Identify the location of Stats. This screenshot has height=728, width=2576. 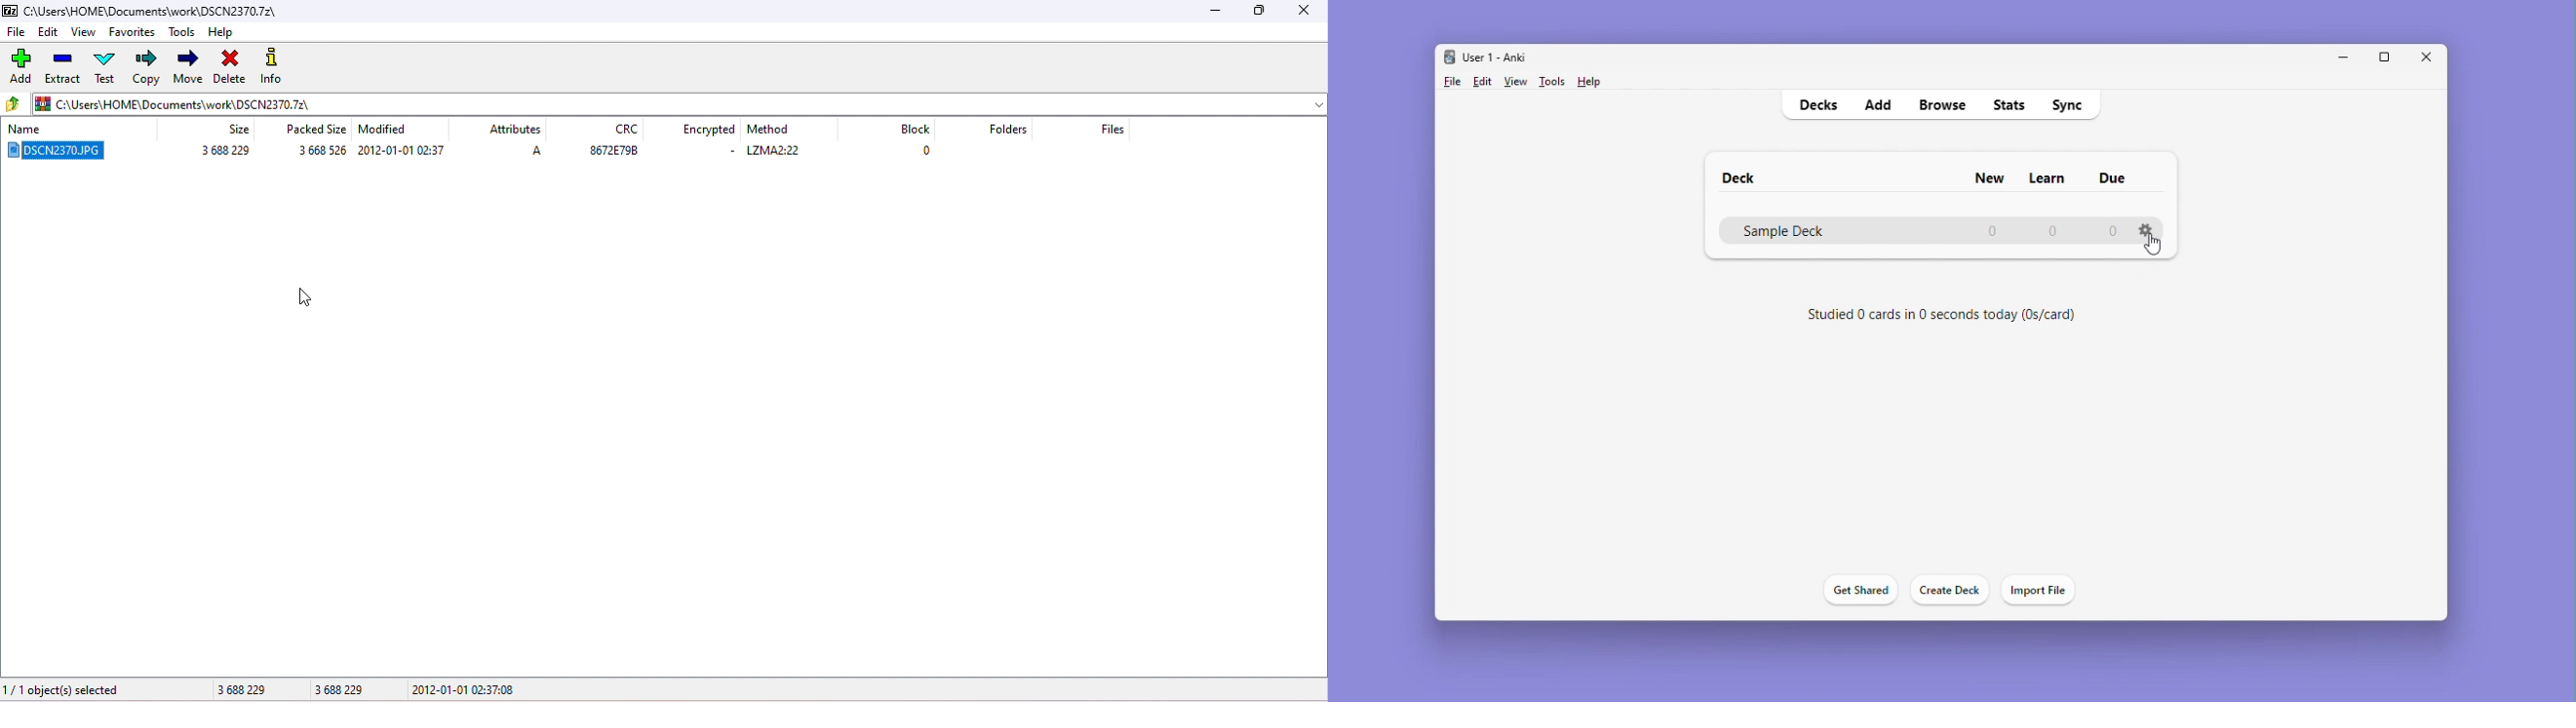
(2011, 104).